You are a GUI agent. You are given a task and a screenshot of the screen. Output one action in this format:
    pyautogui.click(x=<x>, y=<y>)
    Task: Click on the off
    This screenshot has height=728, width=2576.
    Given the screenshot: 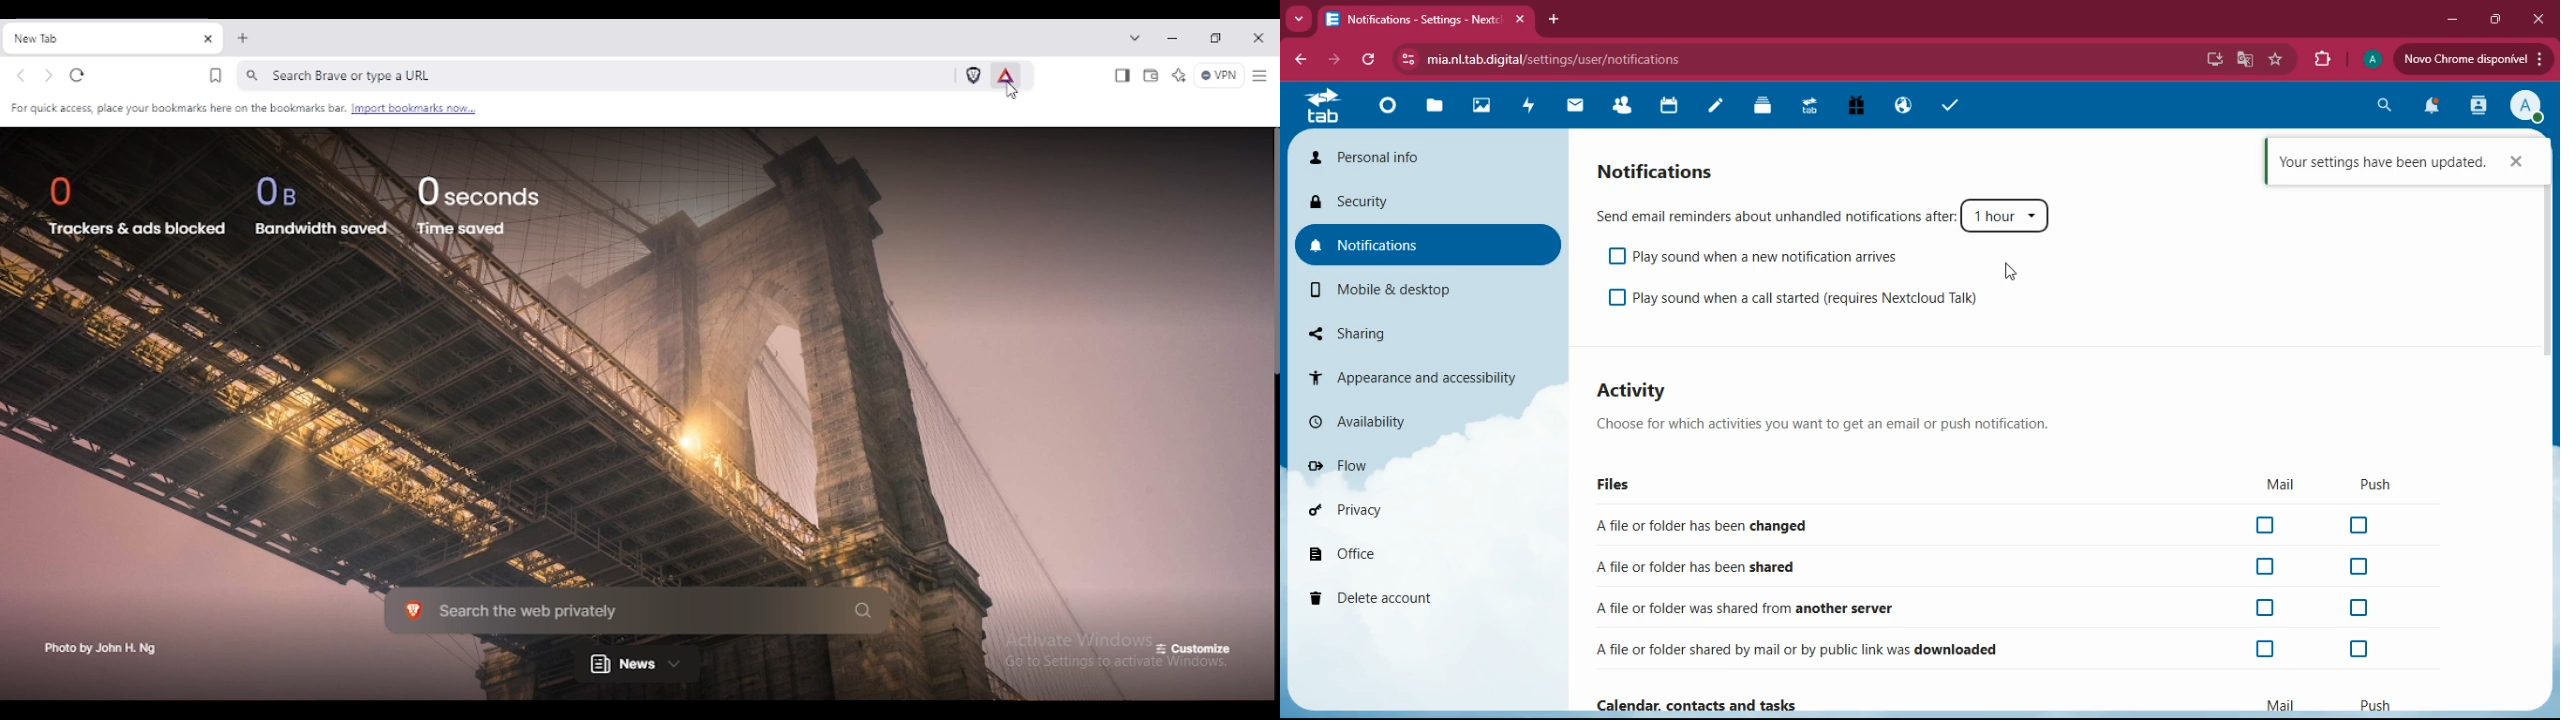 What is the action you would take?
    pyautogui.click(x=1614, y=256)
    